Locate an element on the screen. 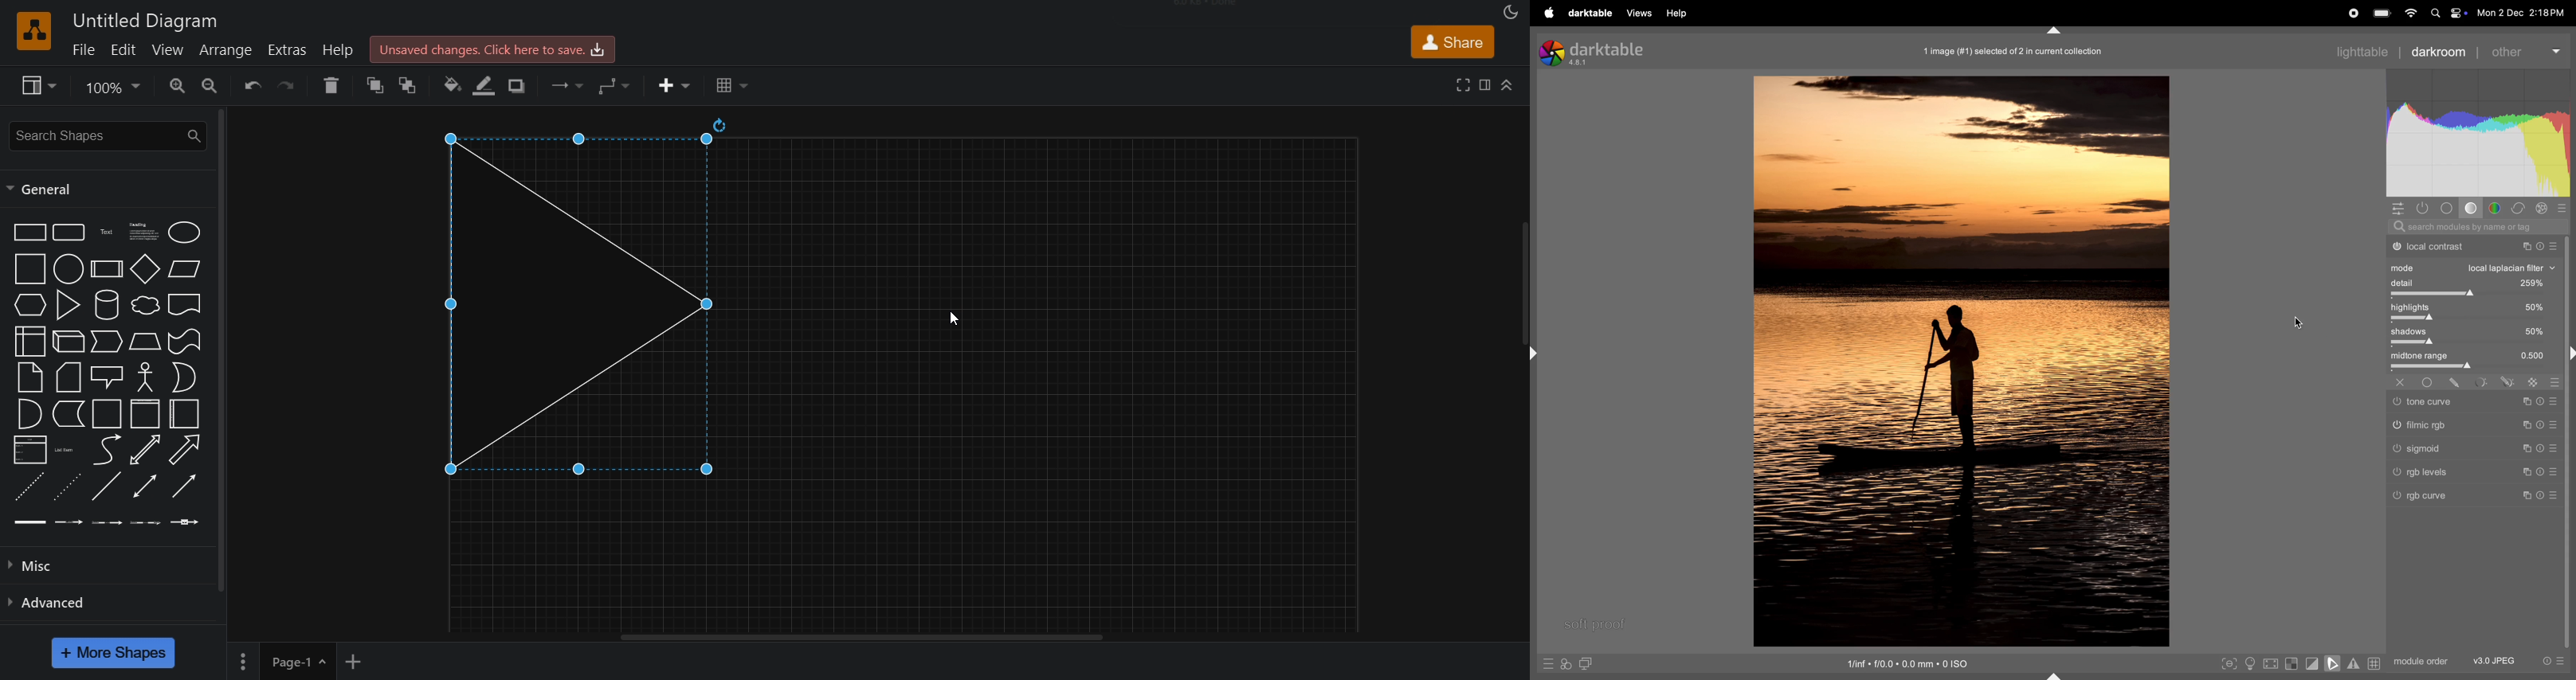 This screenshot has width=2576, height=700. tone is located at coordinates (2470, 208).